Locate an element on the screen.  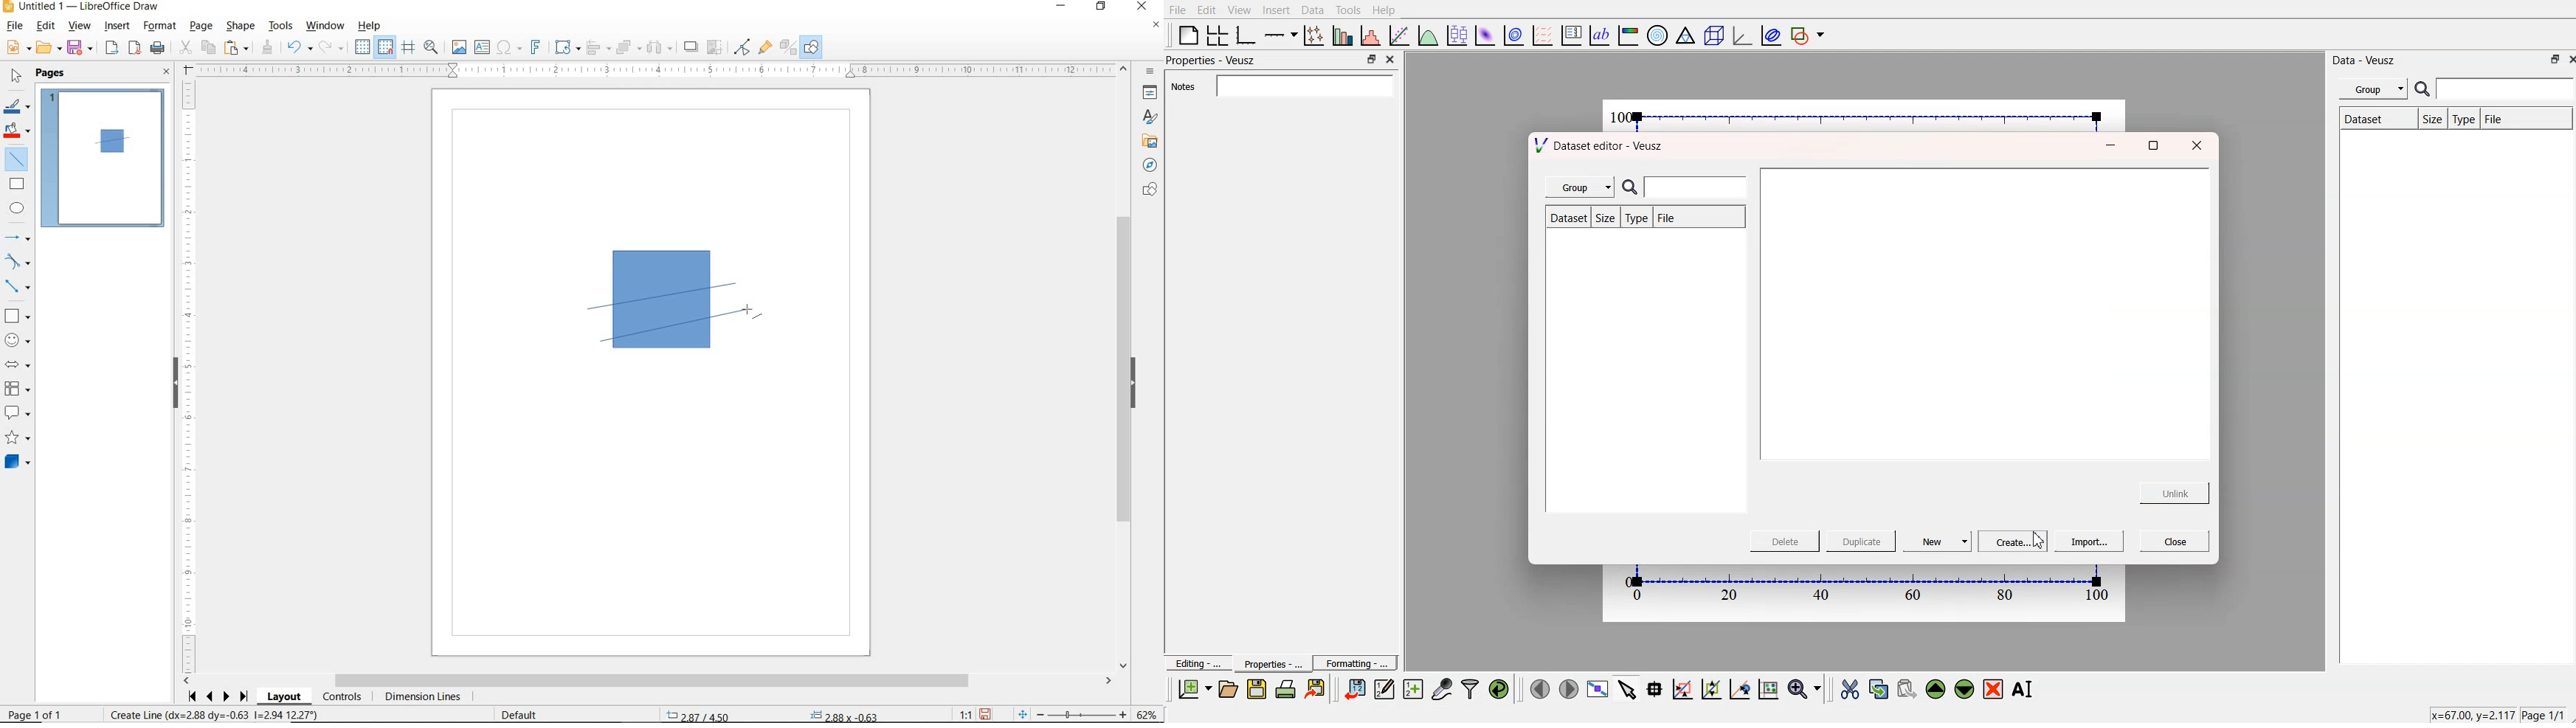
INSERT FRONTWORK TEXT is located at coordinates (535, 47).